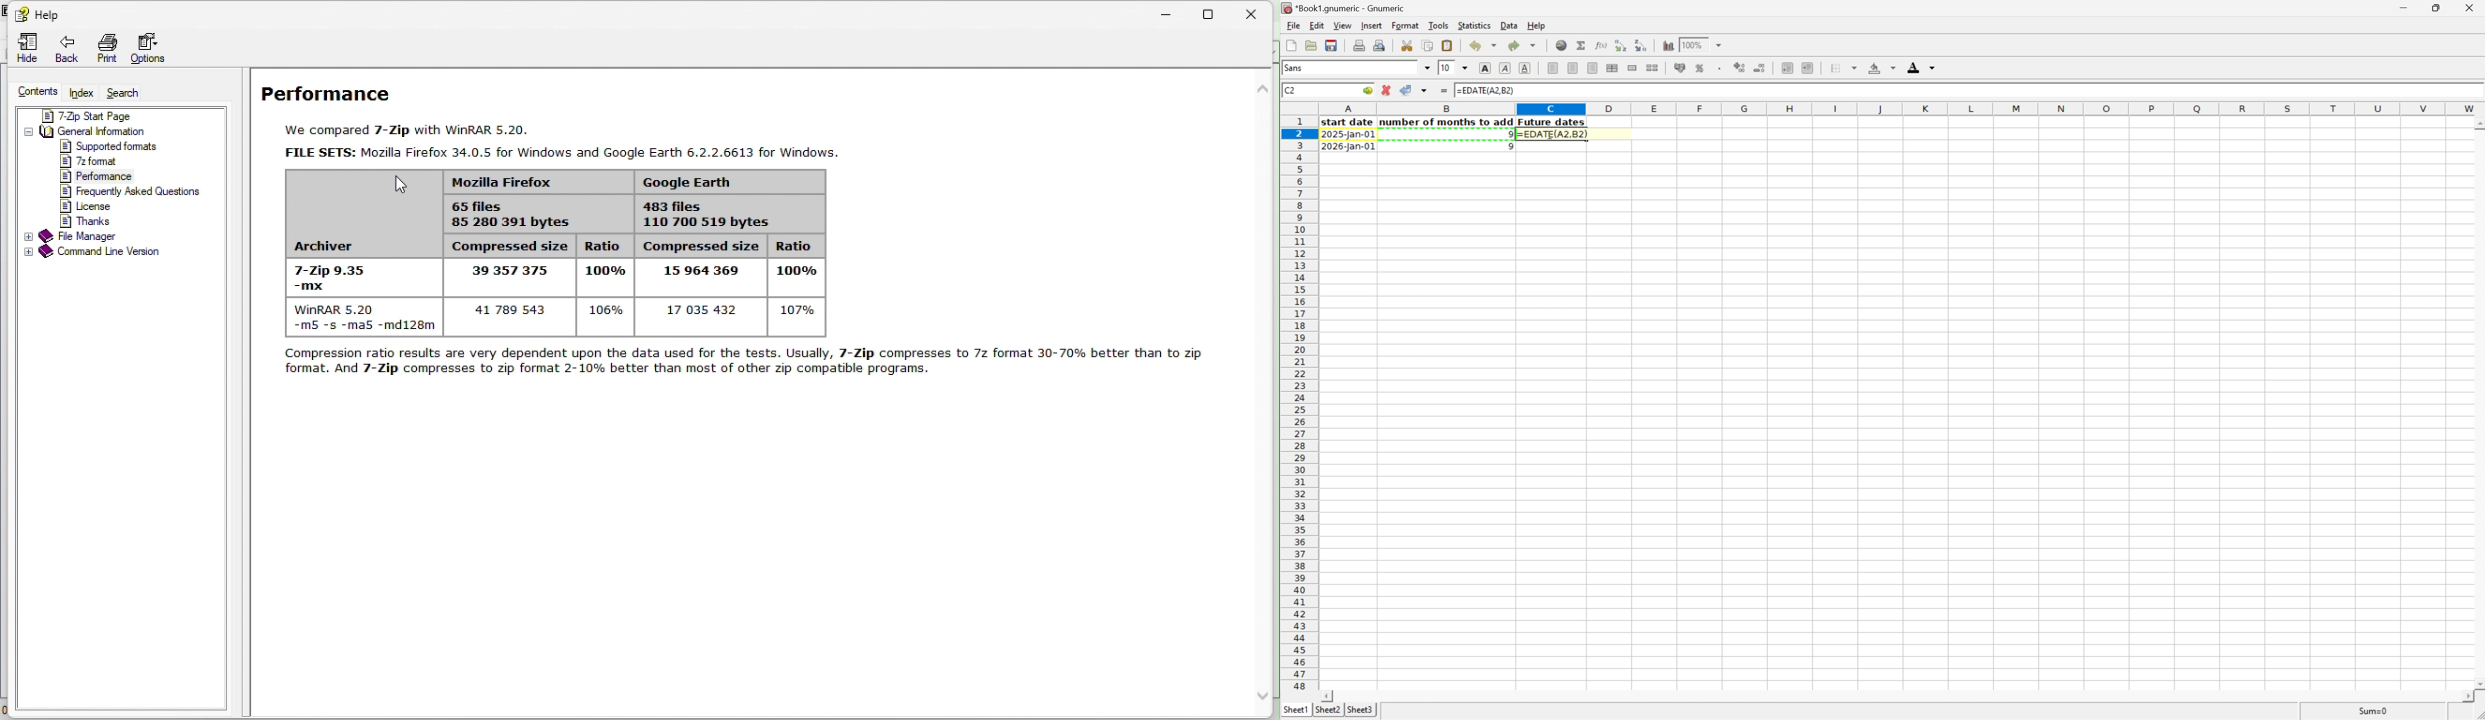 This screenshot has height=728, width=2492. Describe the element at coordinates (2465, 696) in the screenshot. I see `Scroll Right` at that location.